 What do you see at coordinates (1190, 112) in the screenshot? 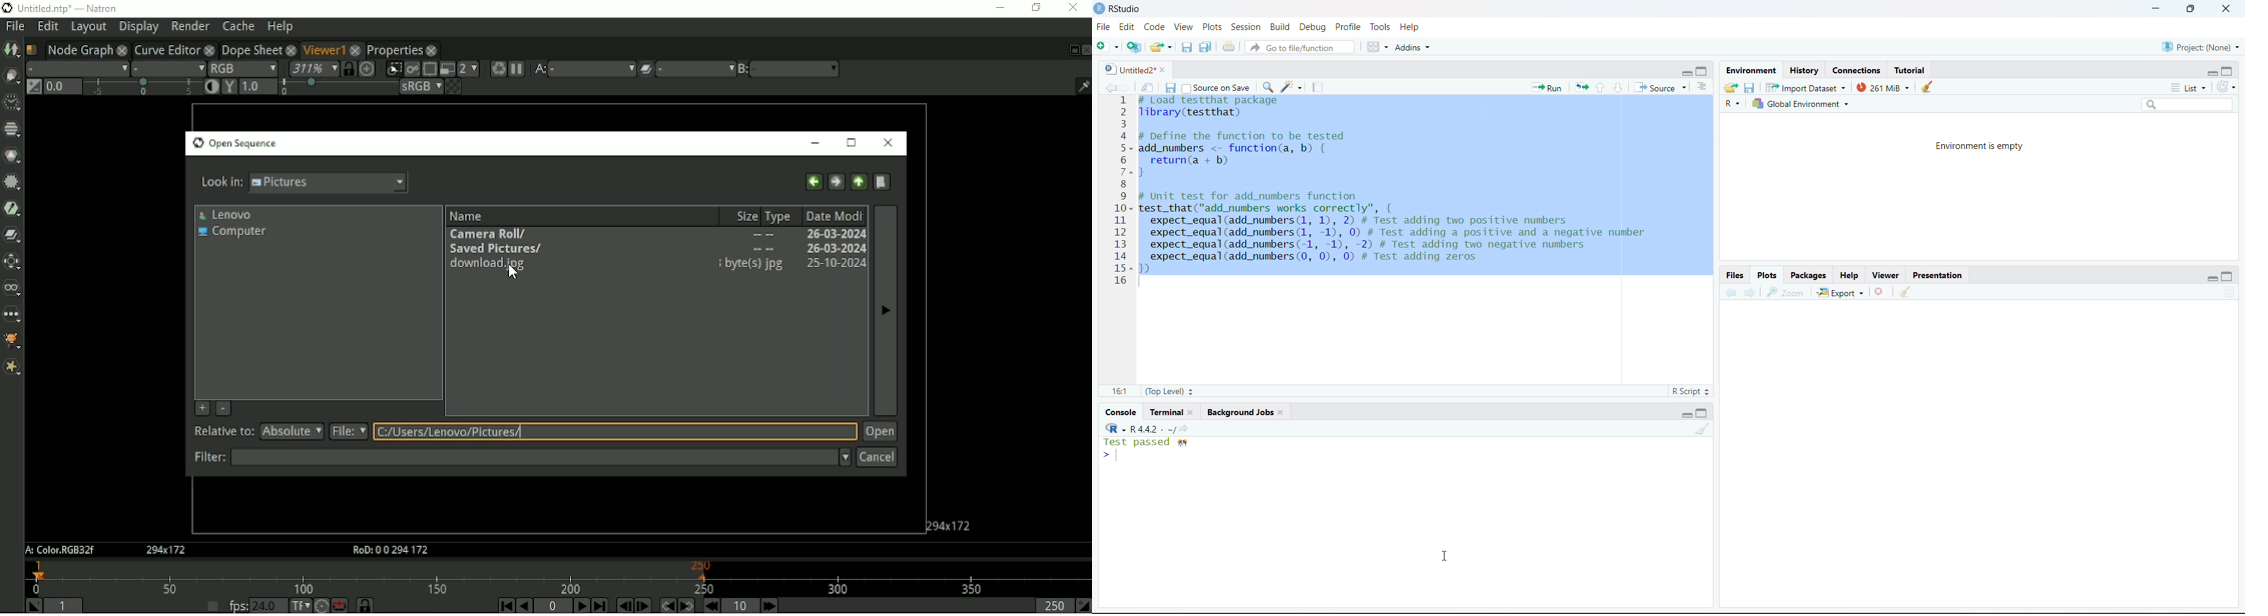
I see `library(testthat)` at bounding box center [1190, 112].